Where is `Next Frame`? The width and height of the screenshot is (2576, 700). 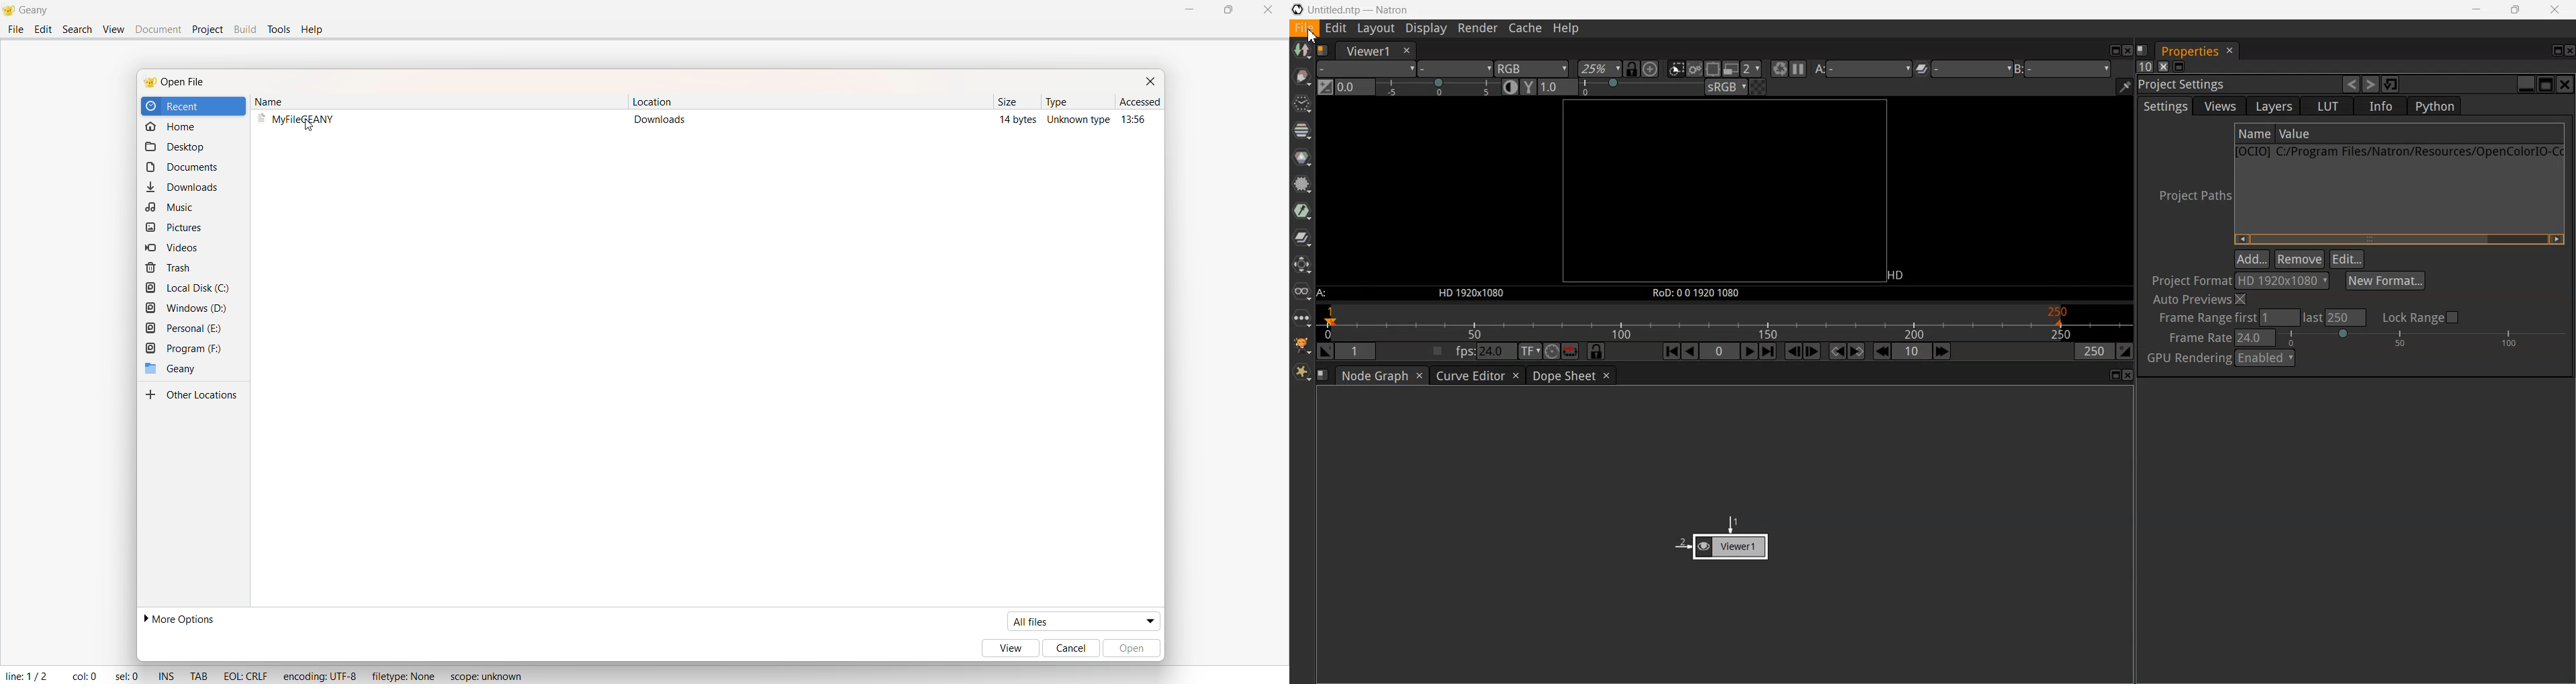 Next Frame is located at coordinates (1812, 351).